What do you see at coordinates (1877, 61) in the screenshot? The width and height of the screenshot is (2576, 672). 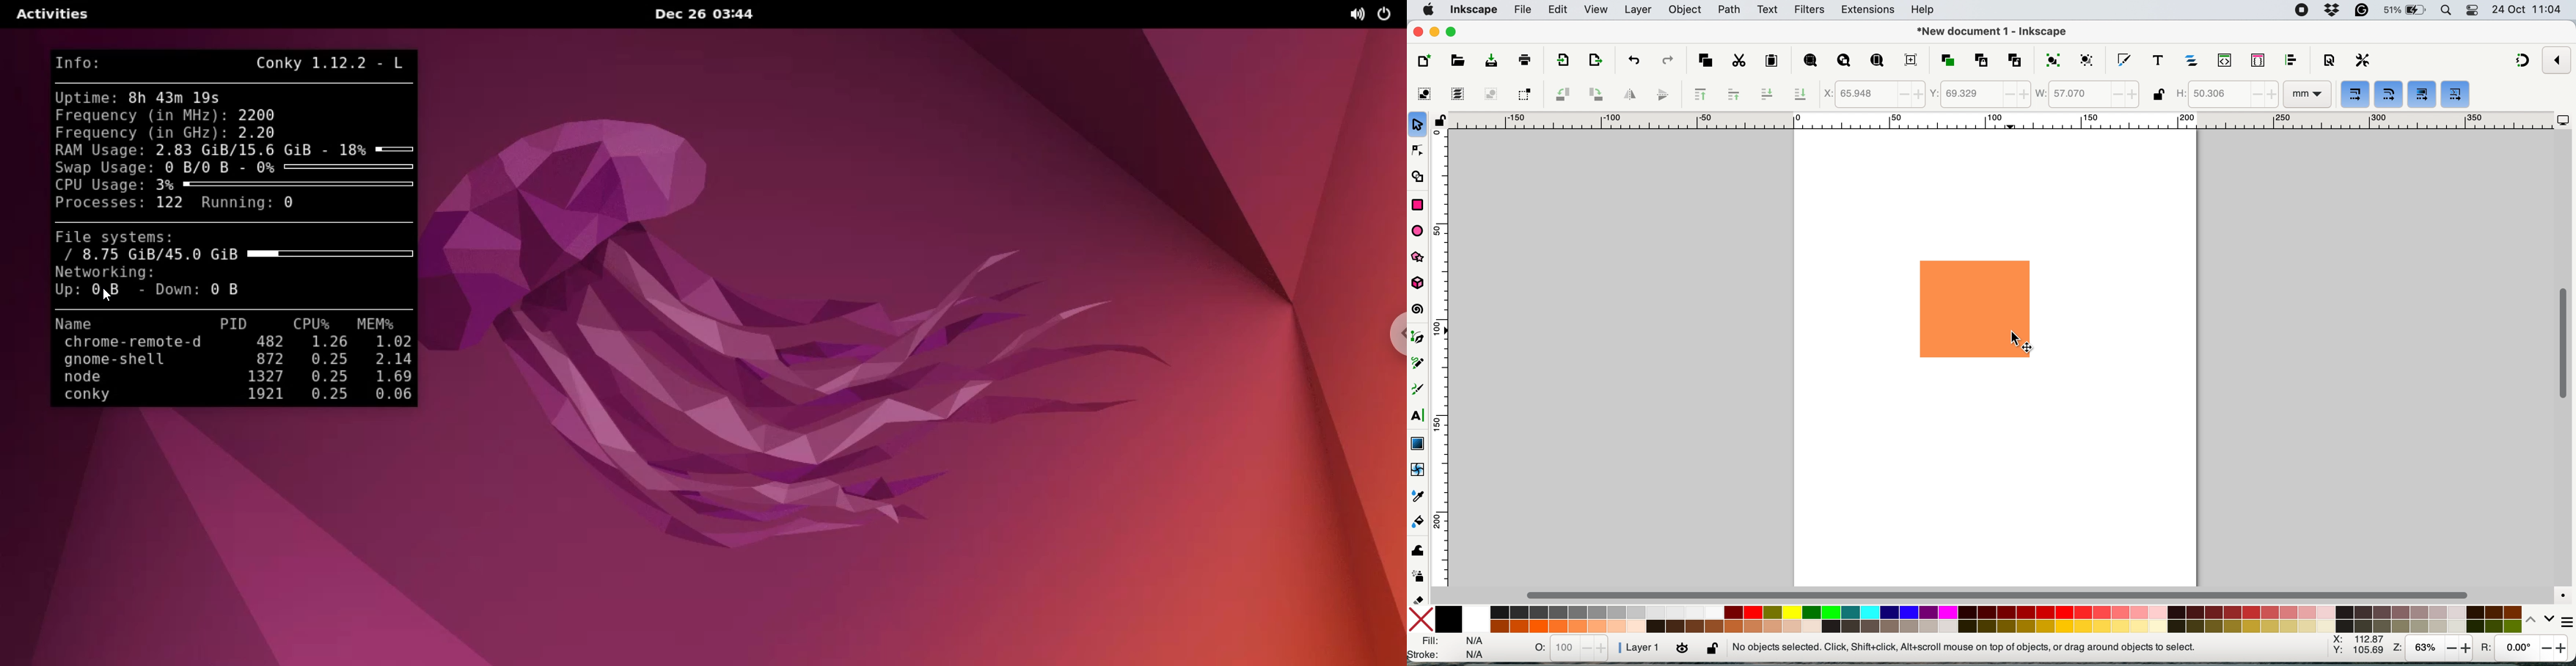 I see `zoom page` at bounding box center [1877, 61].